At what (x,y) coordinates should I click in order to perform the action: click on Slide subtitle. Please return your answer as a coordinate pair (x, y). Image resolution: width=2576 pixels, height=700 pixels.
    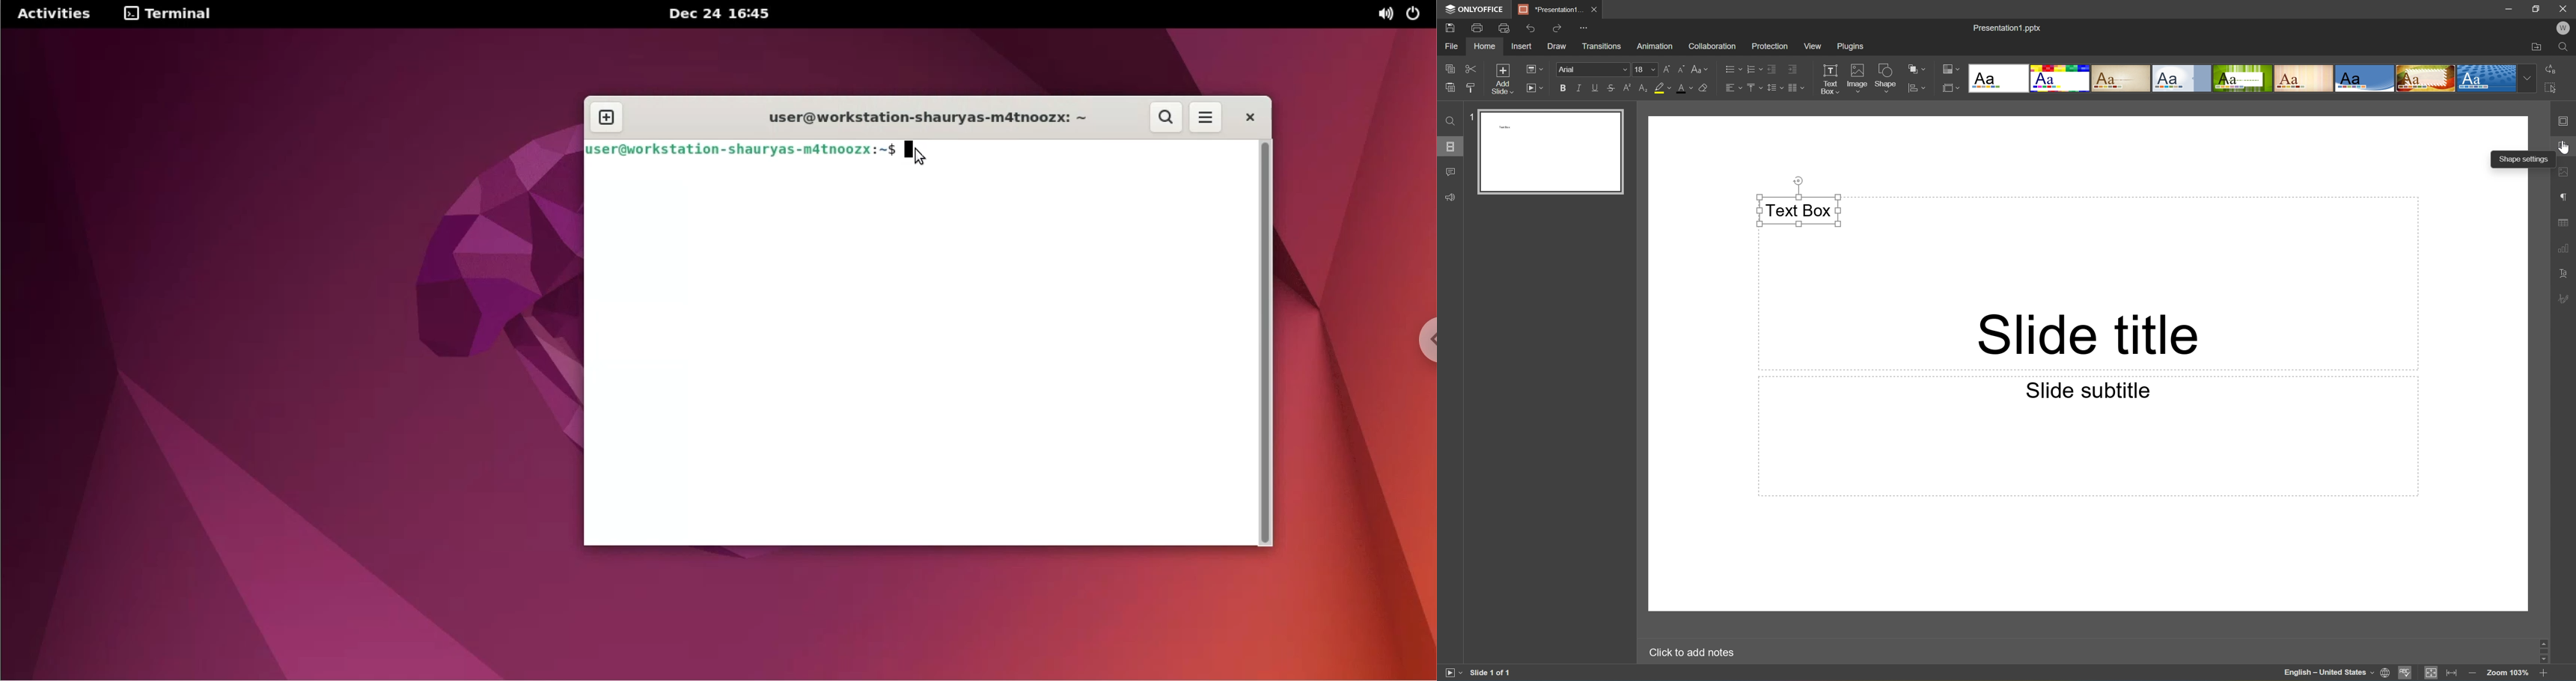
    Looking at the image, I should click on (2086, 389).